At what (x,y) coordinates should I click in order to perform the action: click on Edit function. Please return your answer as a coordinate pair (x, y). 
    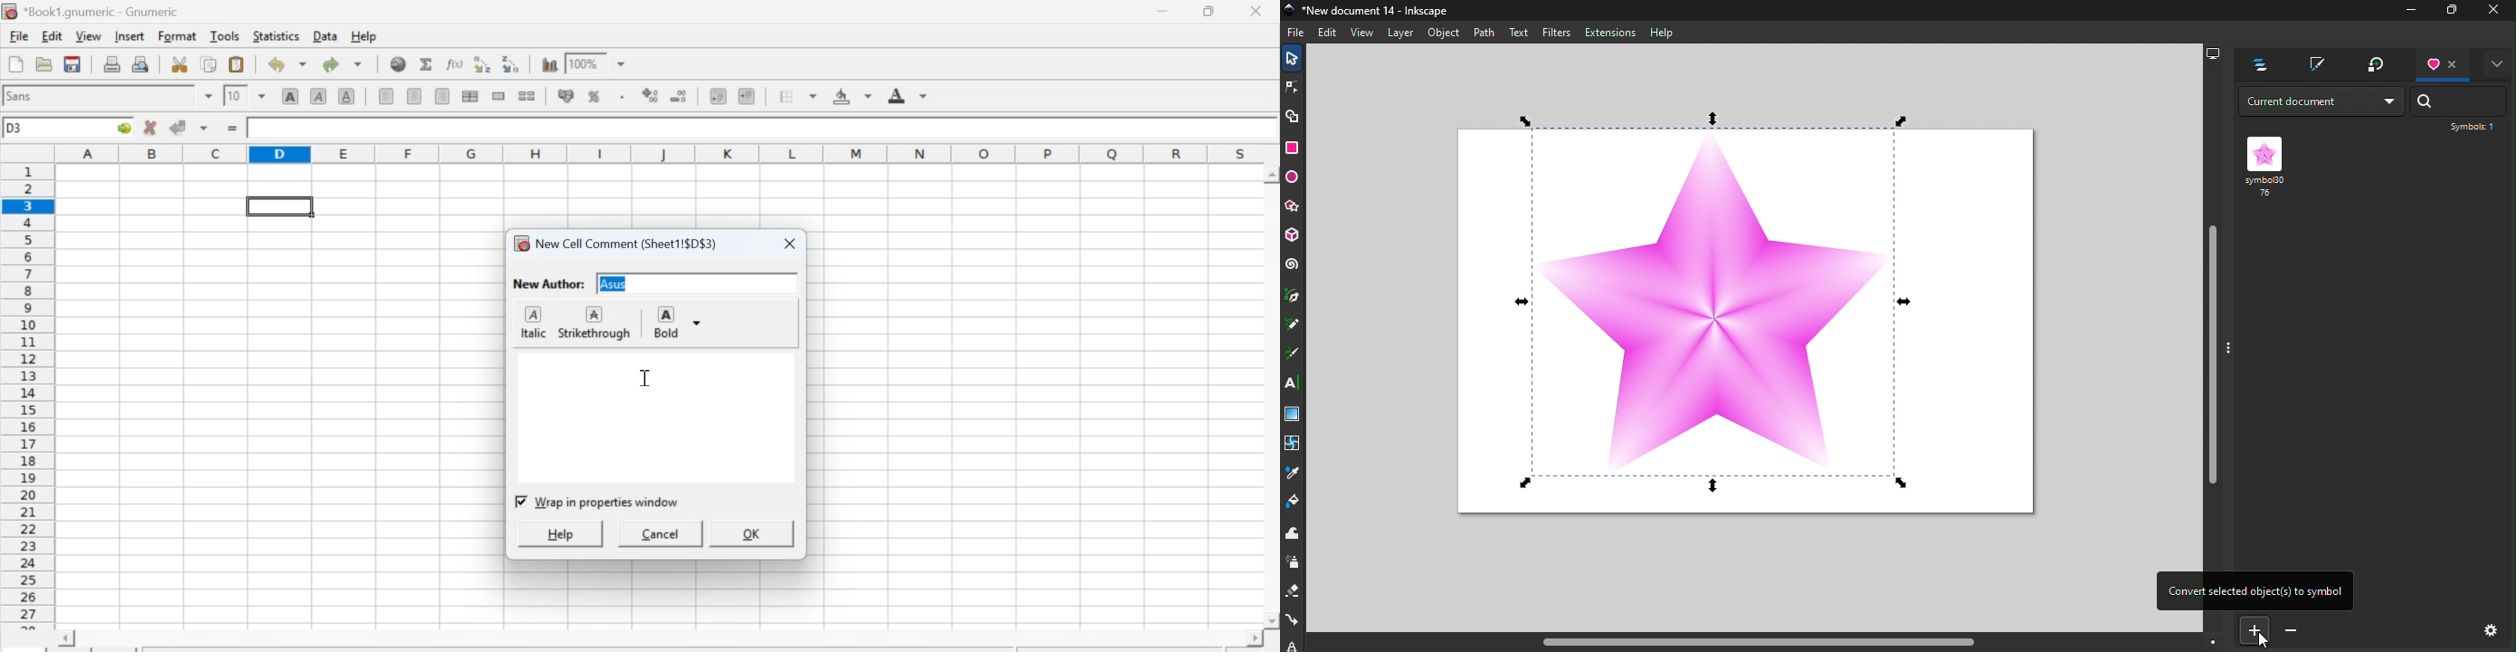
    Looking at the image, I should click on (454, 67).